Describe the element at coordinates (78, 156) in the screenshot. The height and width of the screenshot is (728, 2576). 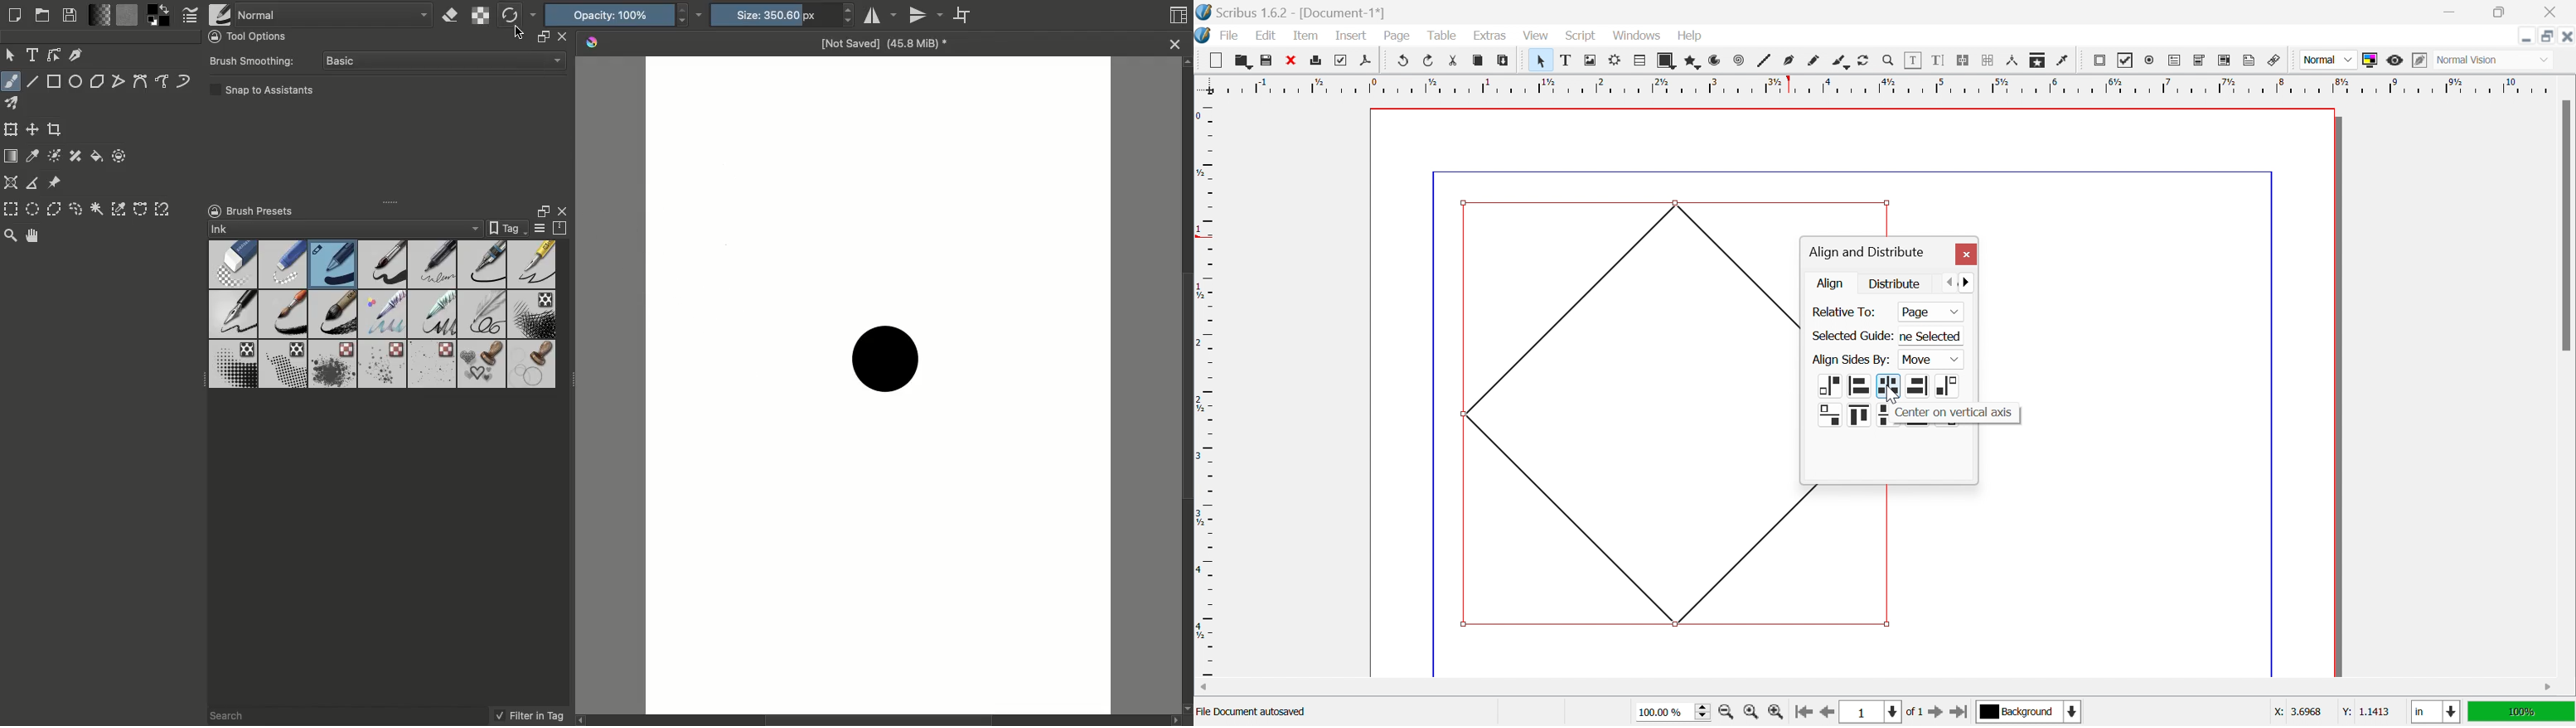
I see `Smart patch` at that location.